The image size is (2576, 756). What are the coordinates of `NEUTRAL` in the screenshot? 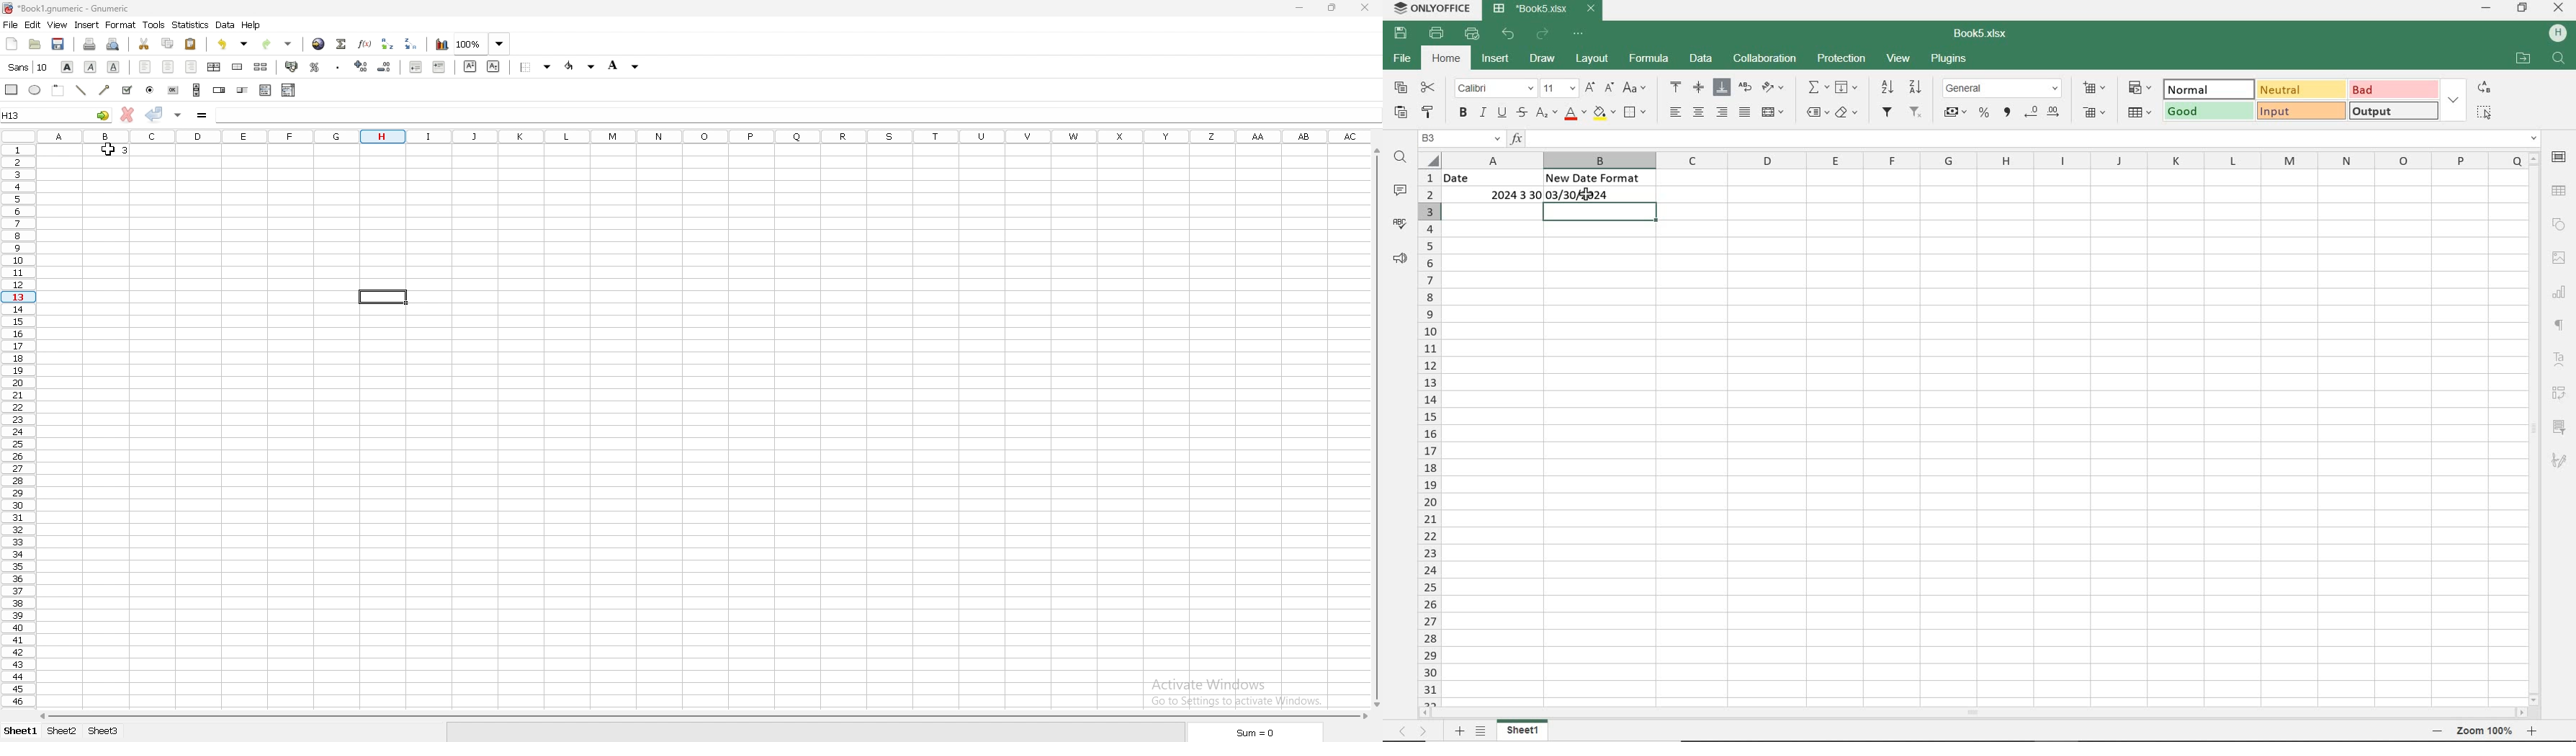 It's located at (2300, 89).